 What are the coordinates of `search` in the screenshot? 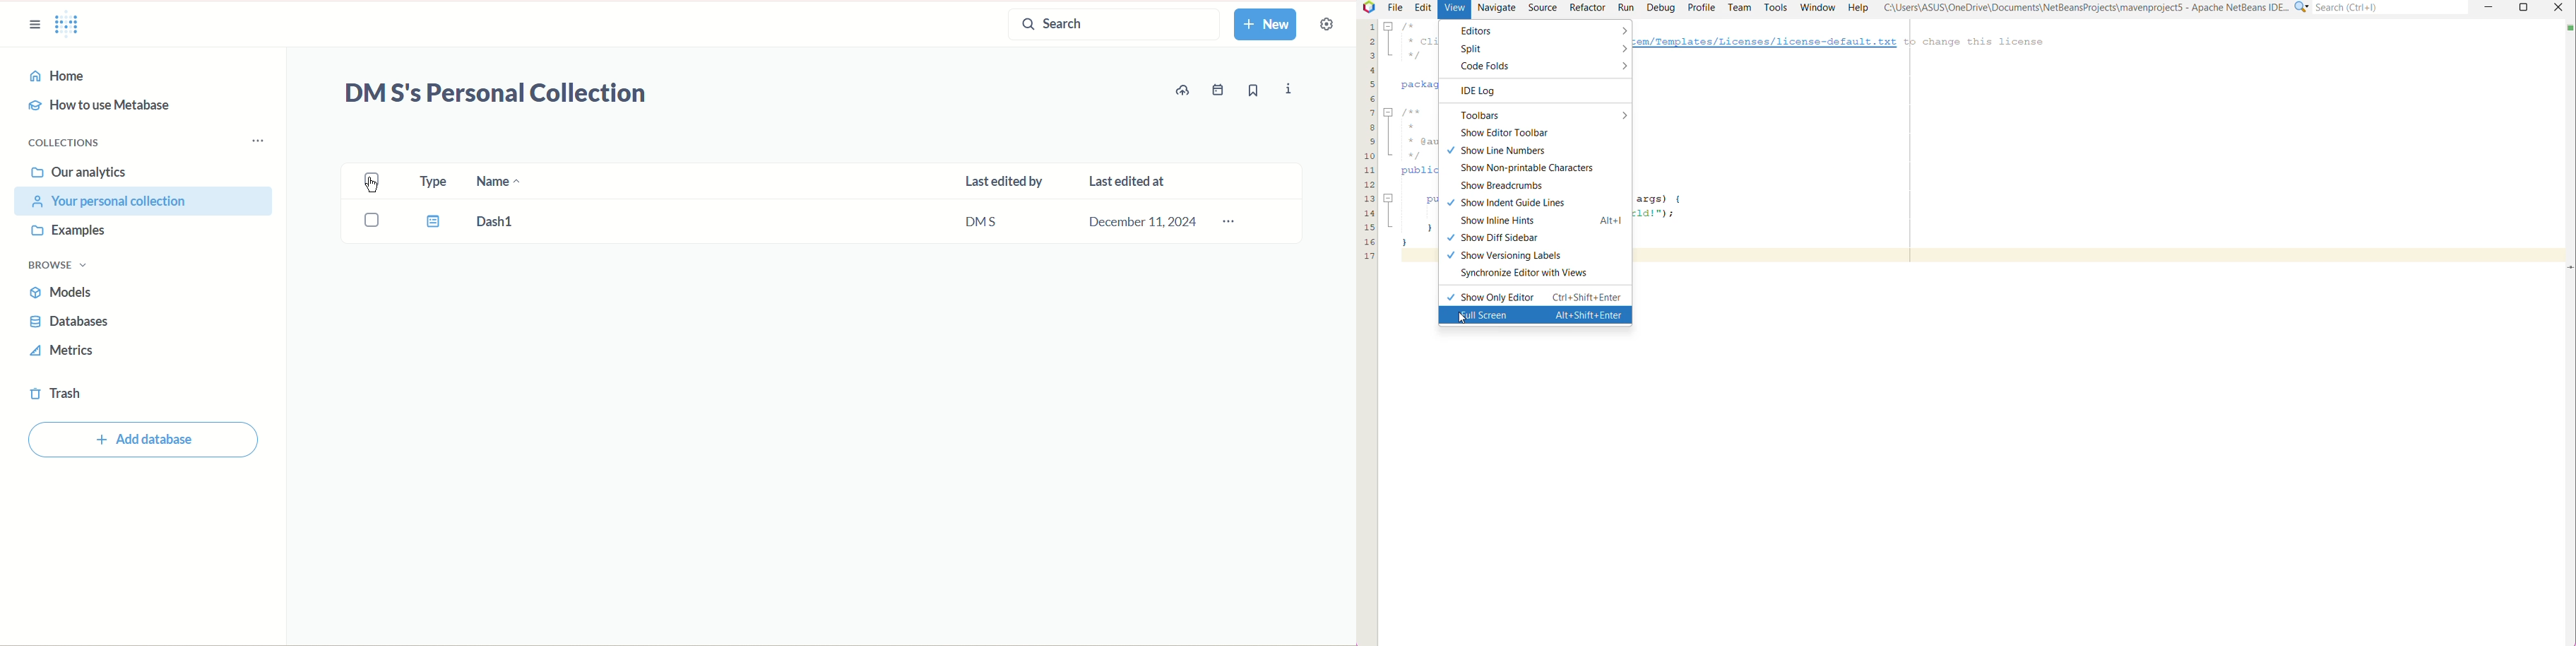 It's located at (1114, 24).